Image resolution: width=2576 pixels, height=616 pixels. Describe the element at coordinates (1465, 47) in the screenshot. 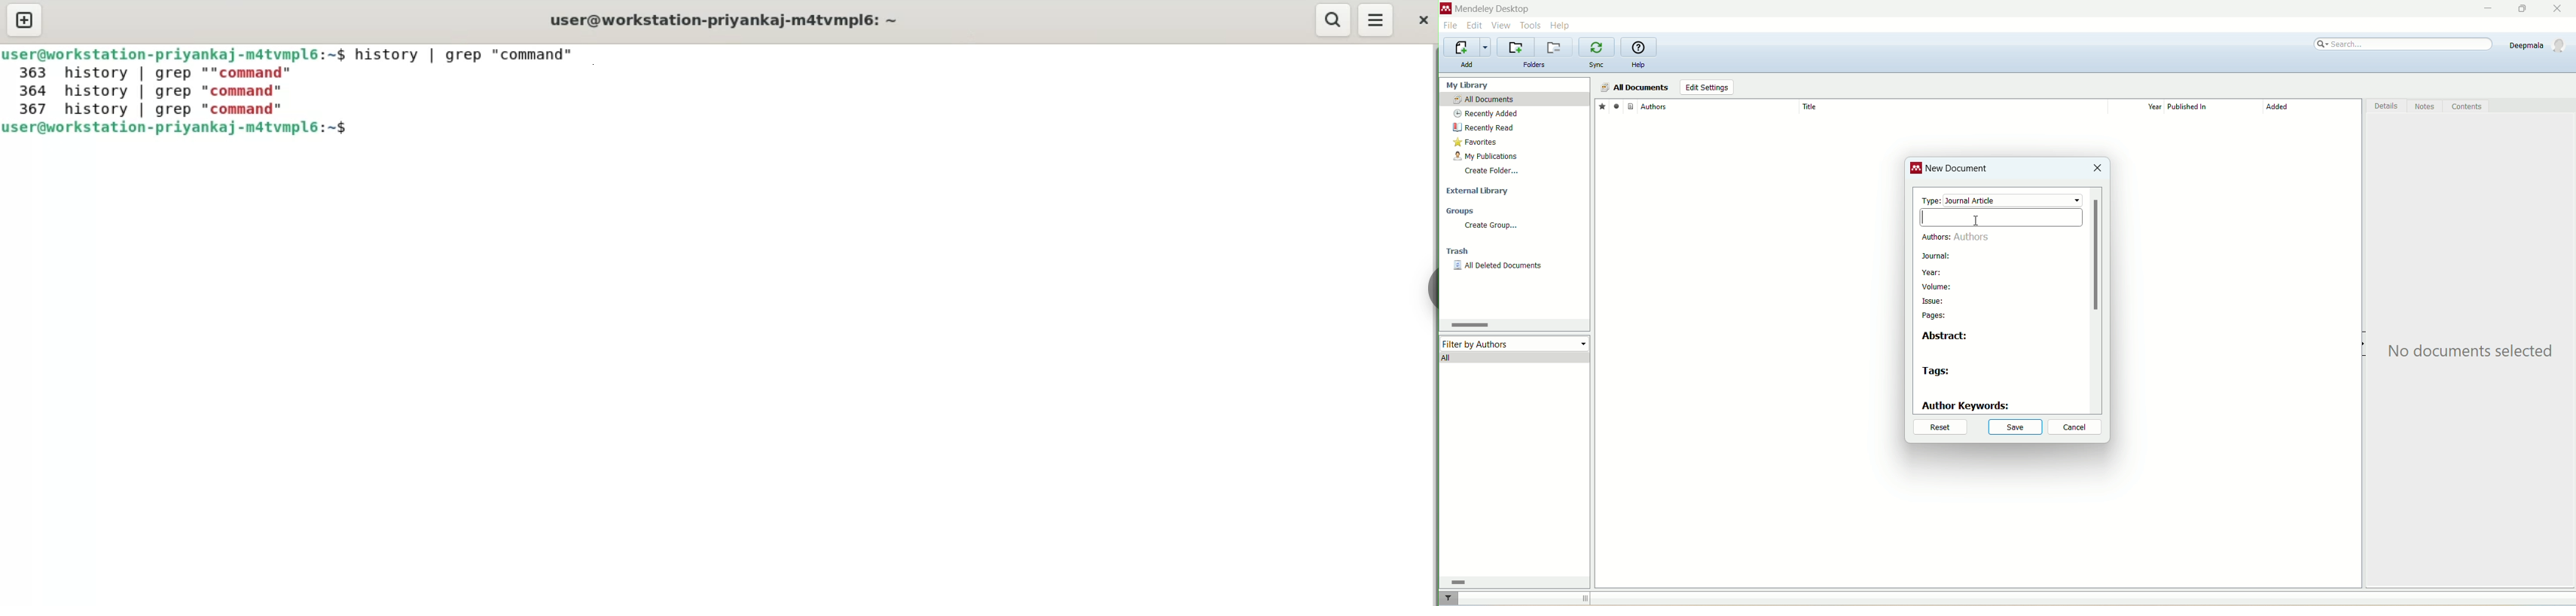

I see `import` at that location.